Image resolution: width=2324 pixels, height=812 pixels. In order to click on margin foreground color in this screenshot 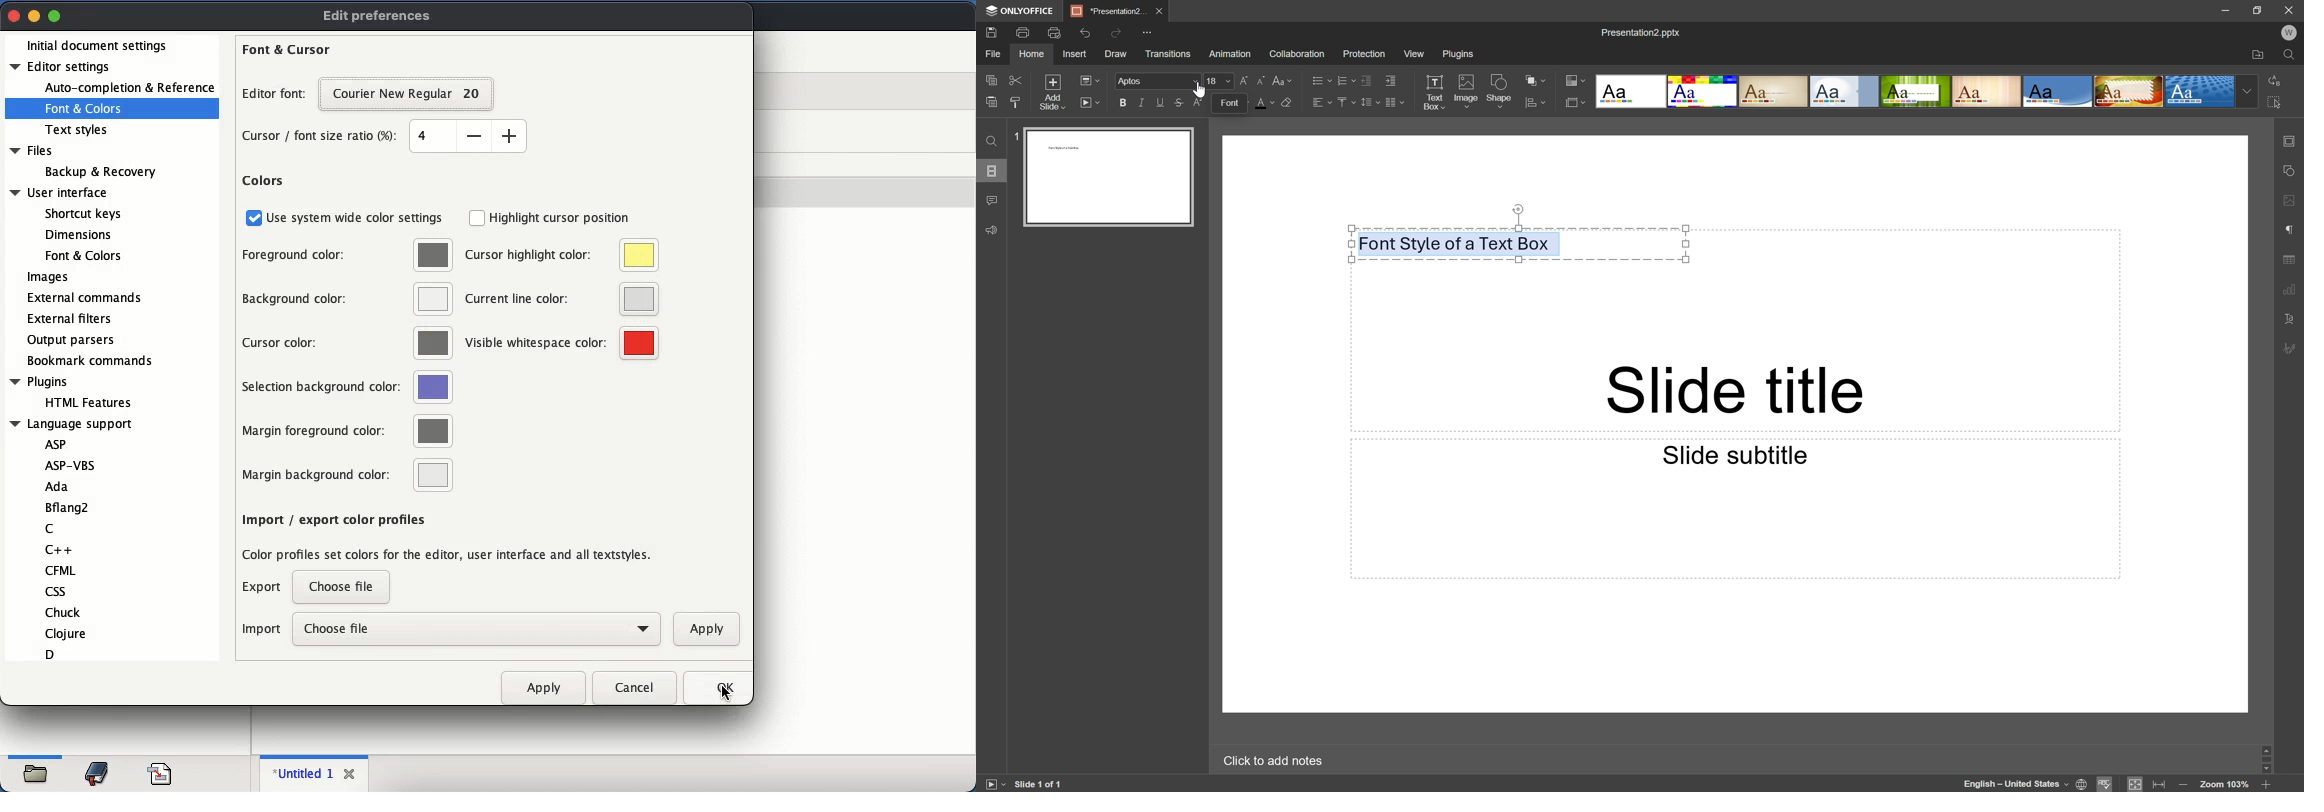, I will do `click(323, 432)`.